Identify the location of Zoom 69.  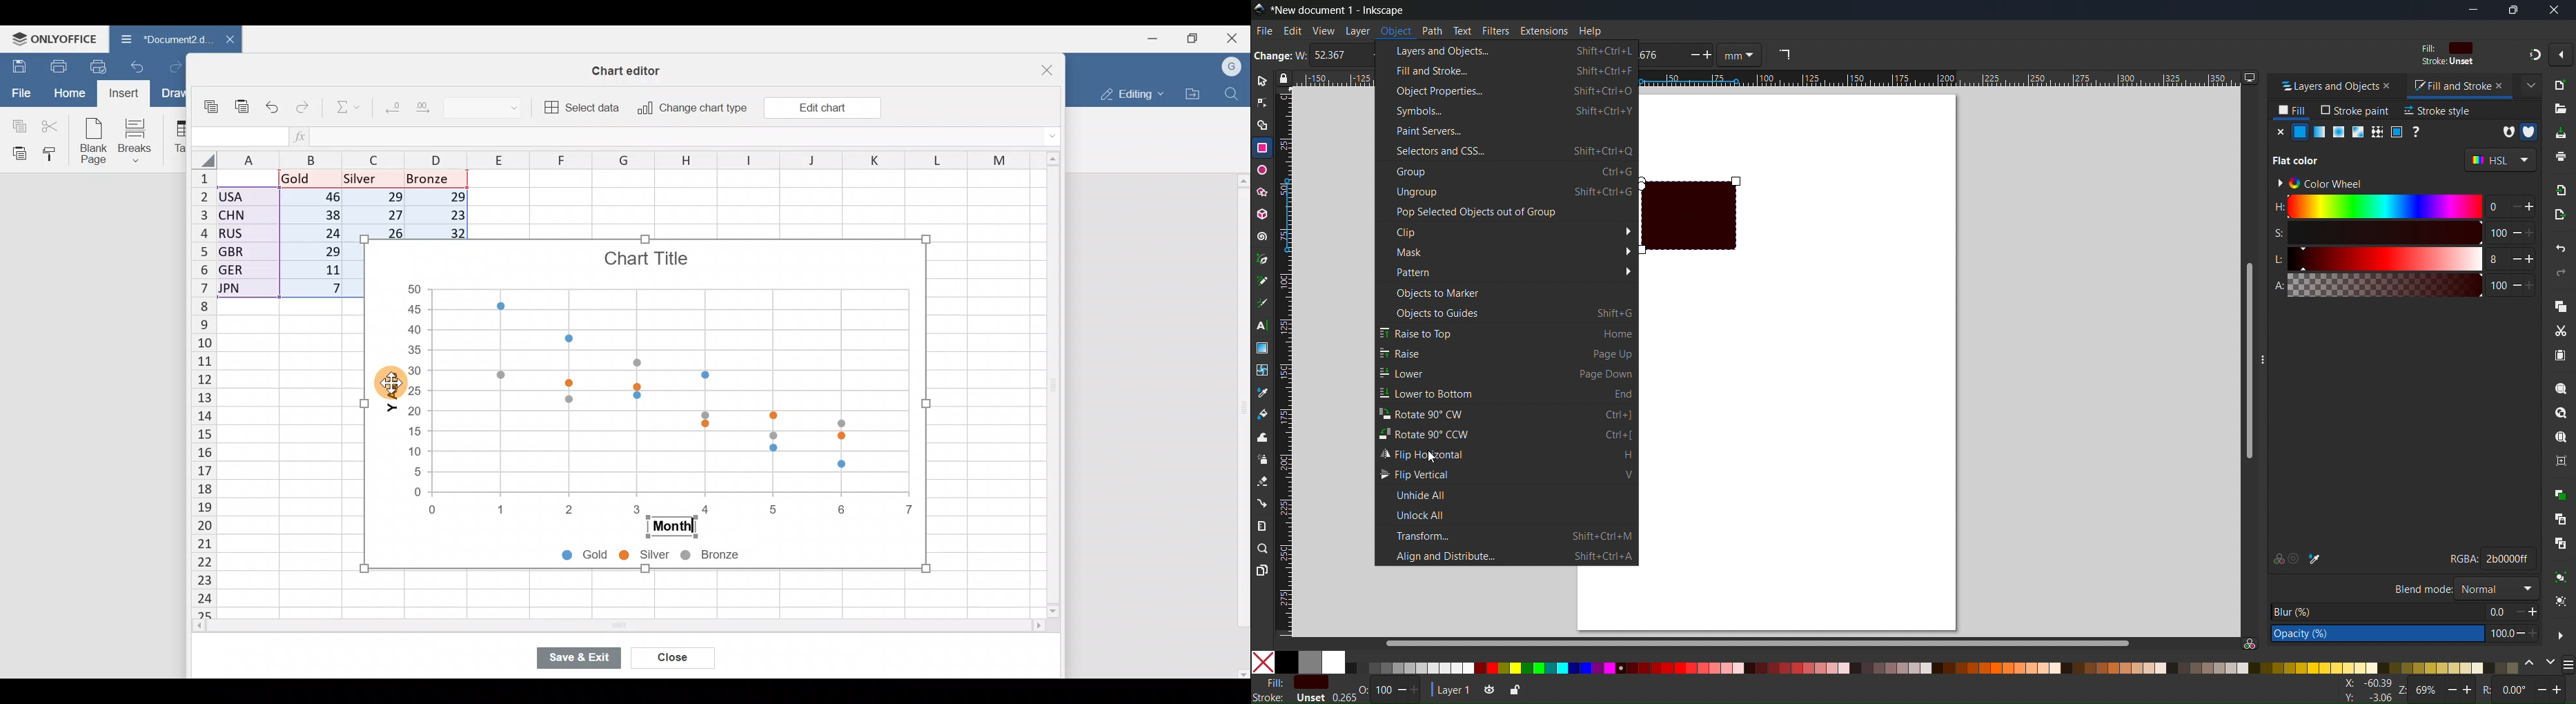
(2427, 692).